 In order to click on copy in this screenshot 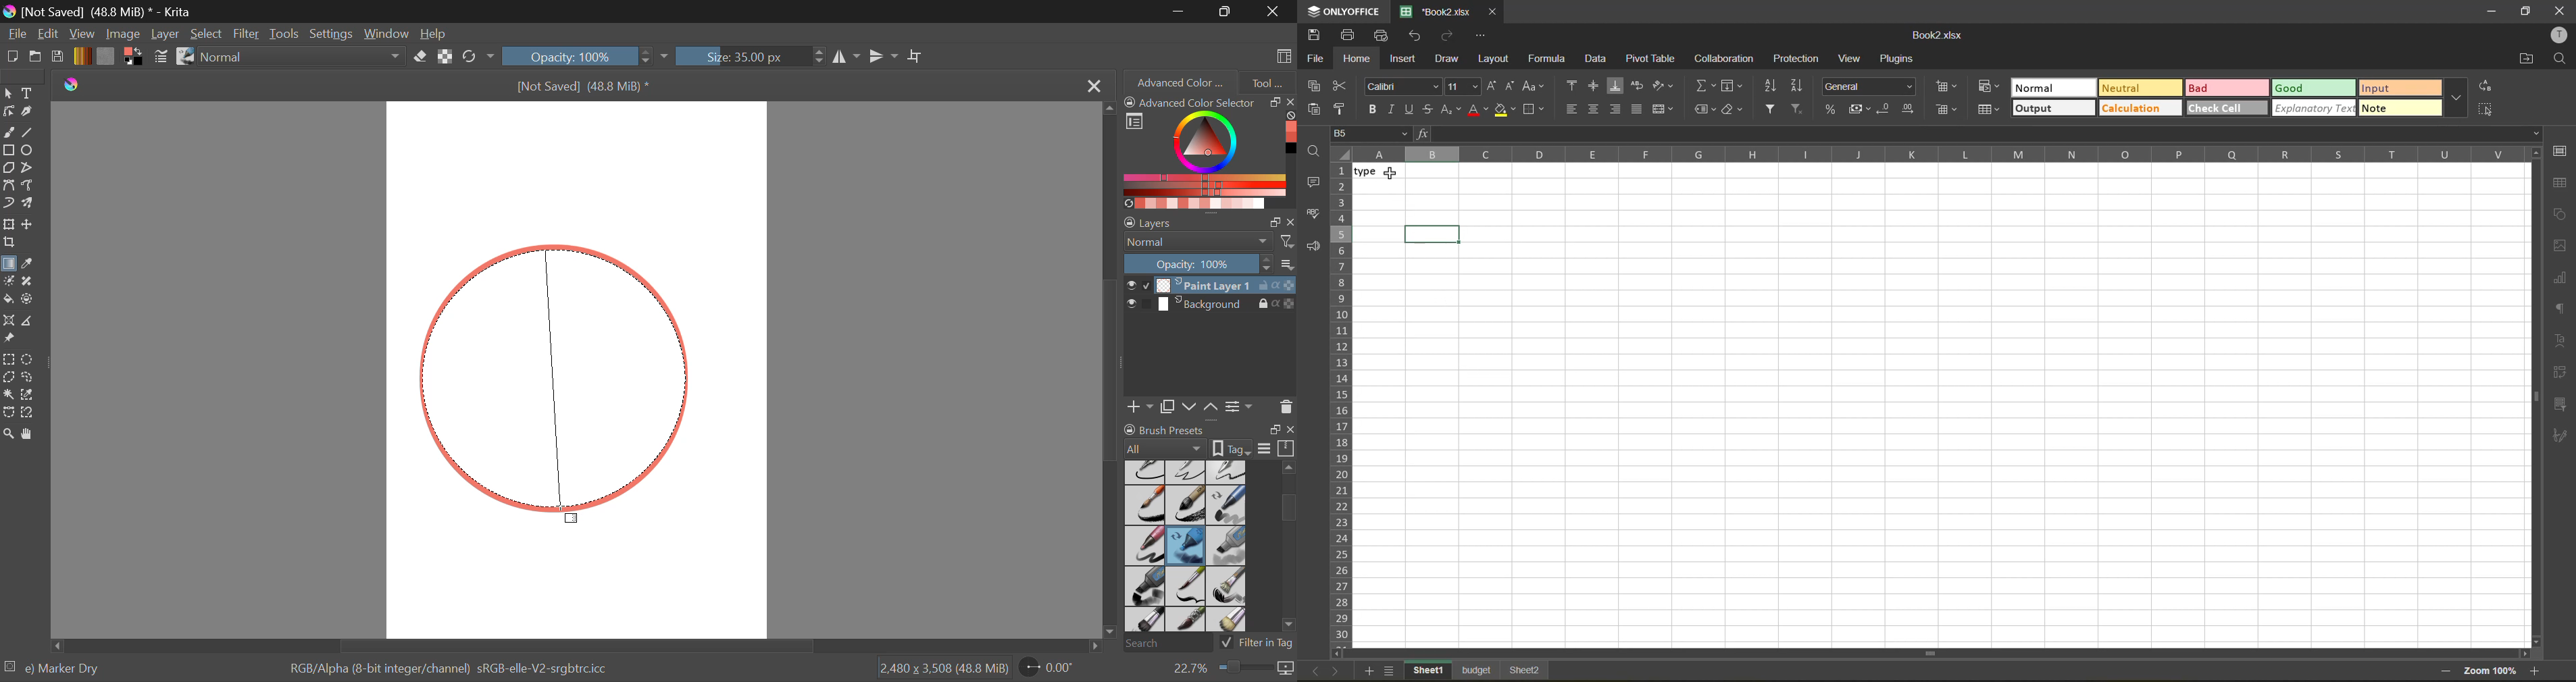, I will do `click(1317, 86)`.